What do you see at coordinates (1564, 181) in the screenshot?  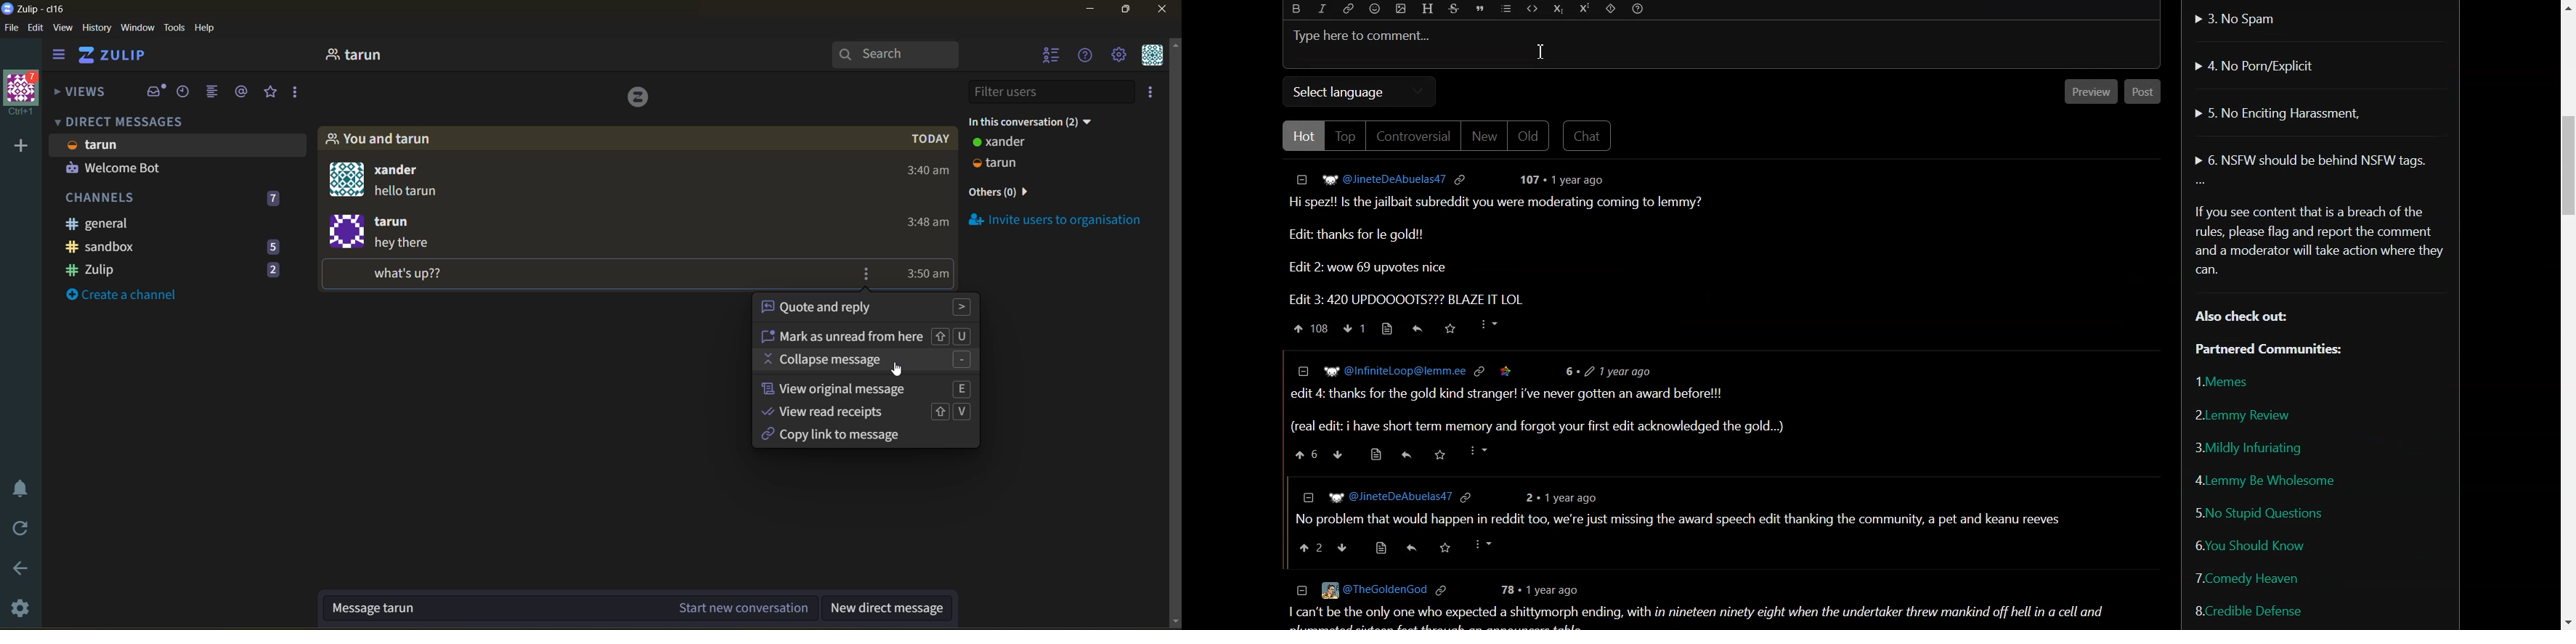 I see `post details` at bounding box center [1564, 181].